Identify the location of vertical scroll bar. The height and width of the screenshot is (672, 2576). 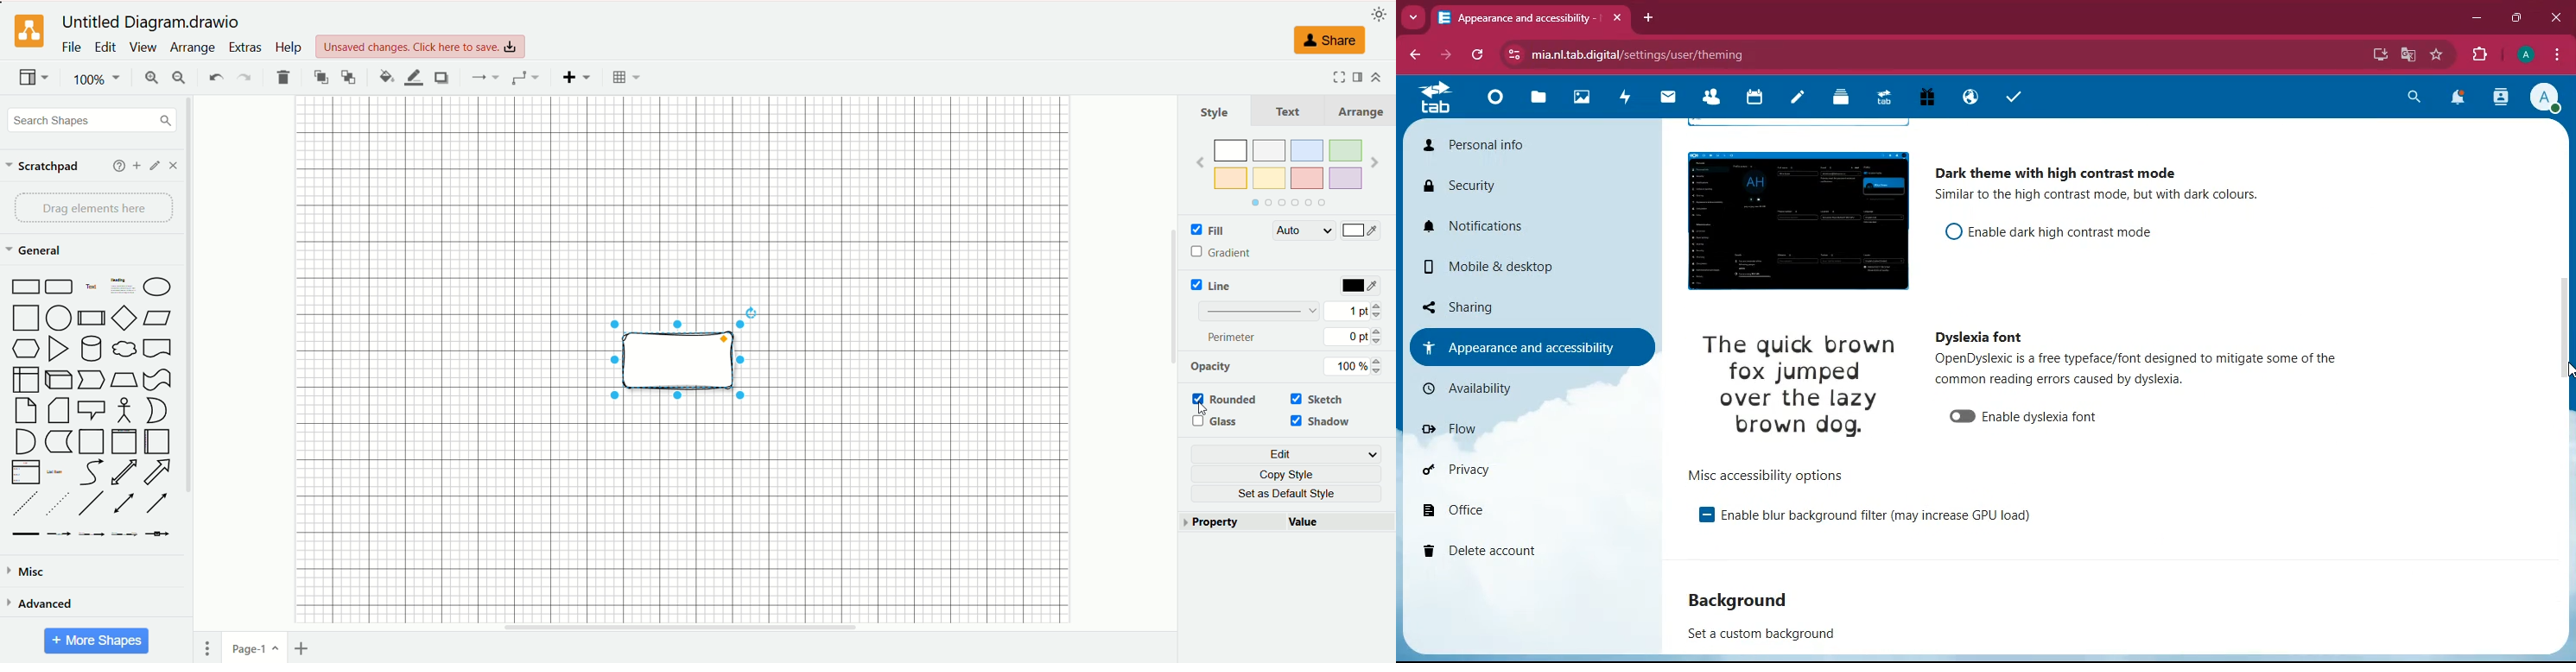
(193, 364).